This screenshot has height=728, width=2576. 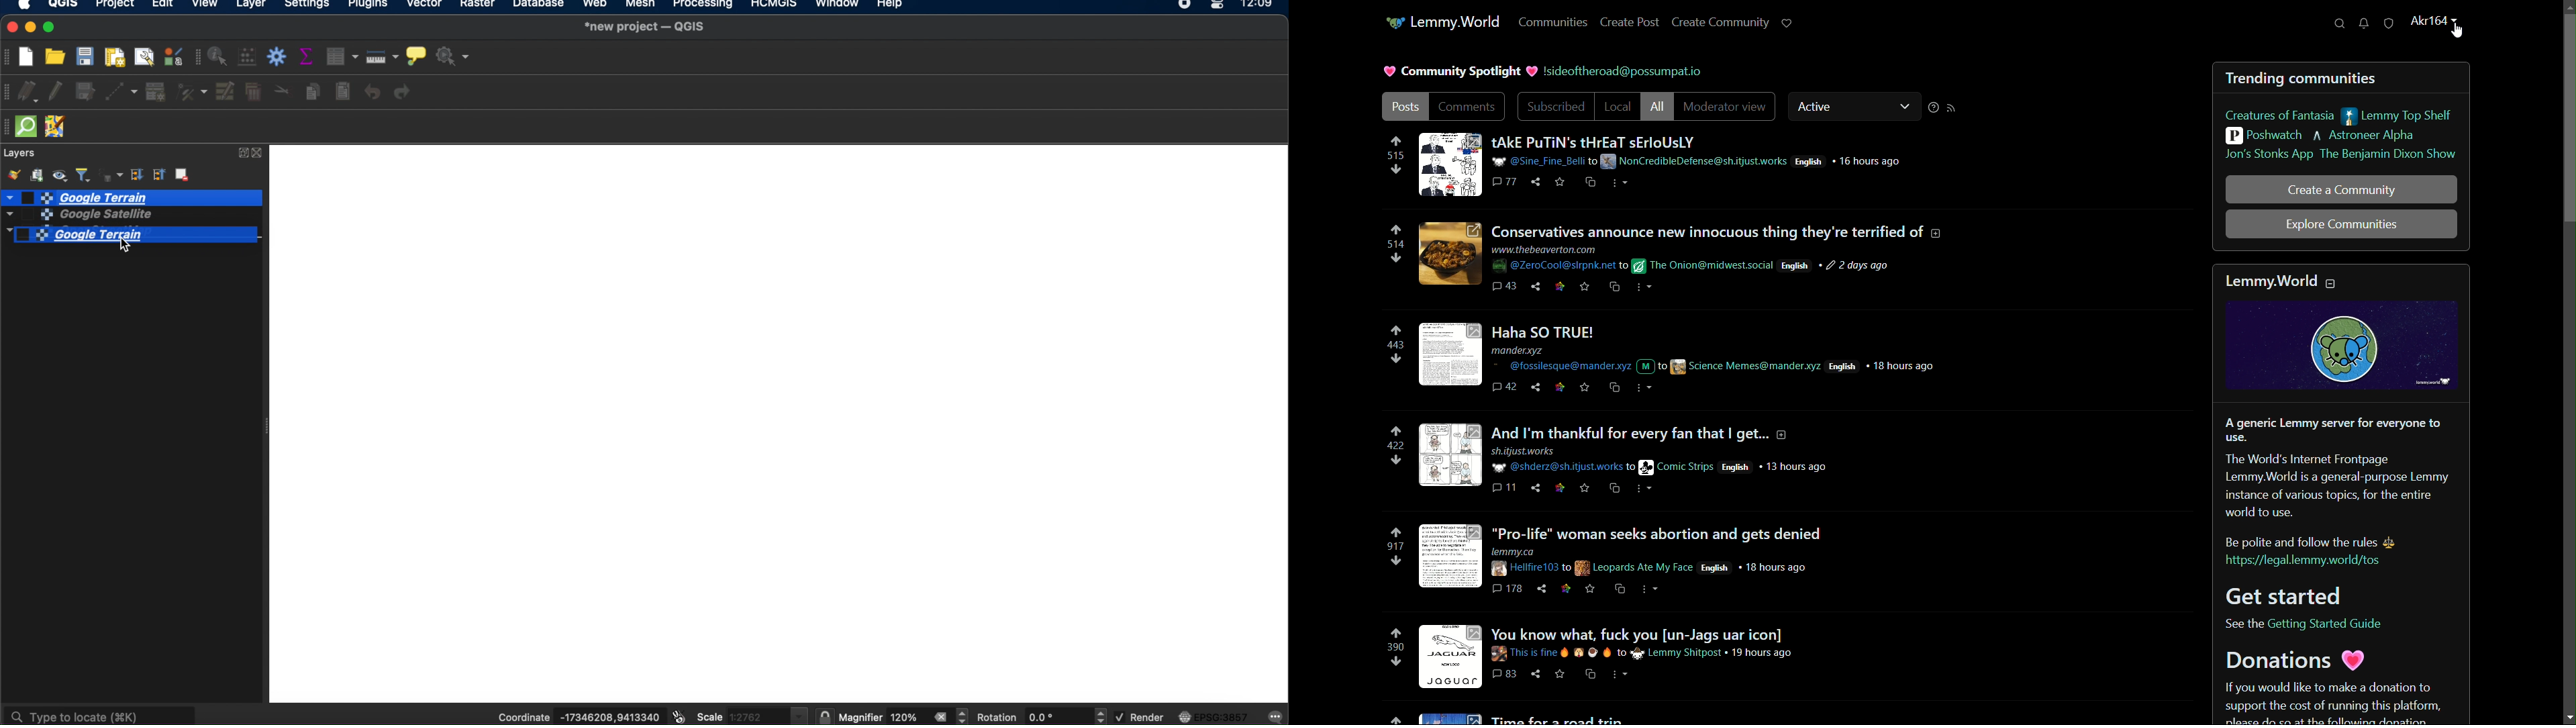 I want to click on upvote, so click(x=1395, y=432).